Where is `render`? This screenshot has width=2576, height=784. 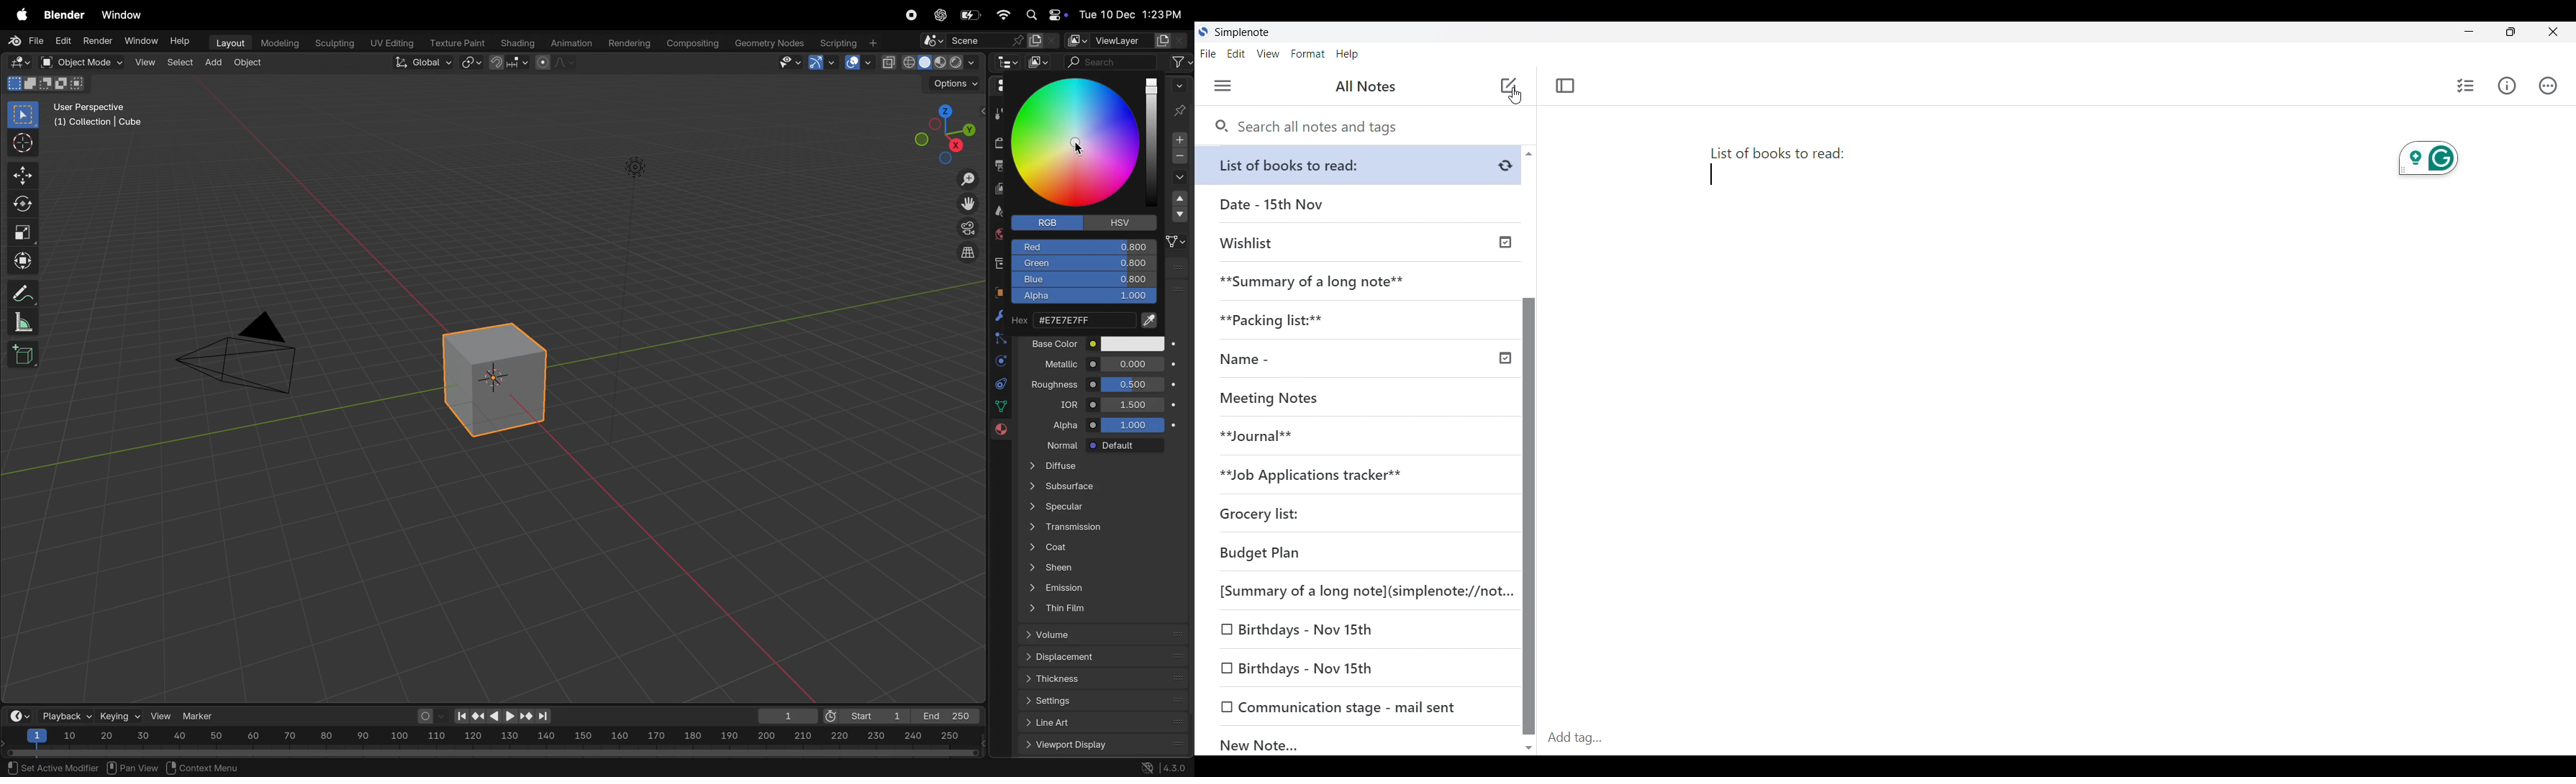 render is located at coordinates (96, 40).